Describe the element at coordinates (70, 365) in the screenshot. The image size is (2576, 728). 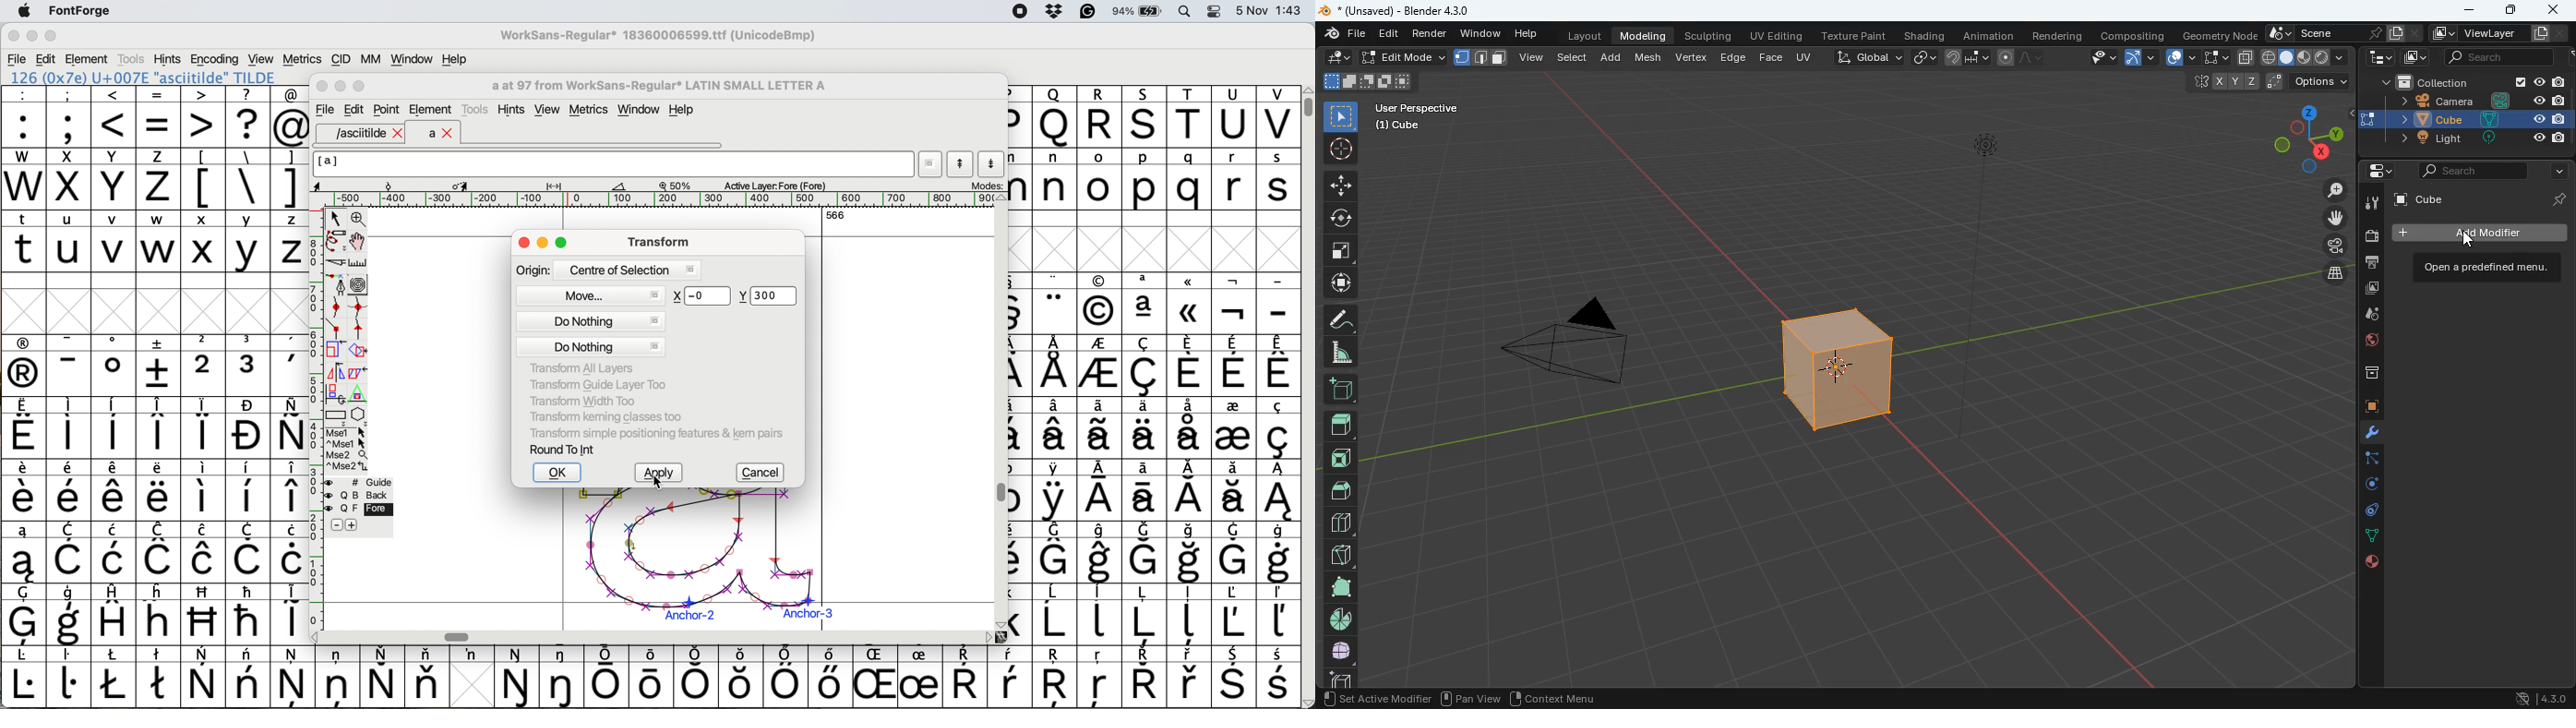
I see `symbol` at that location.